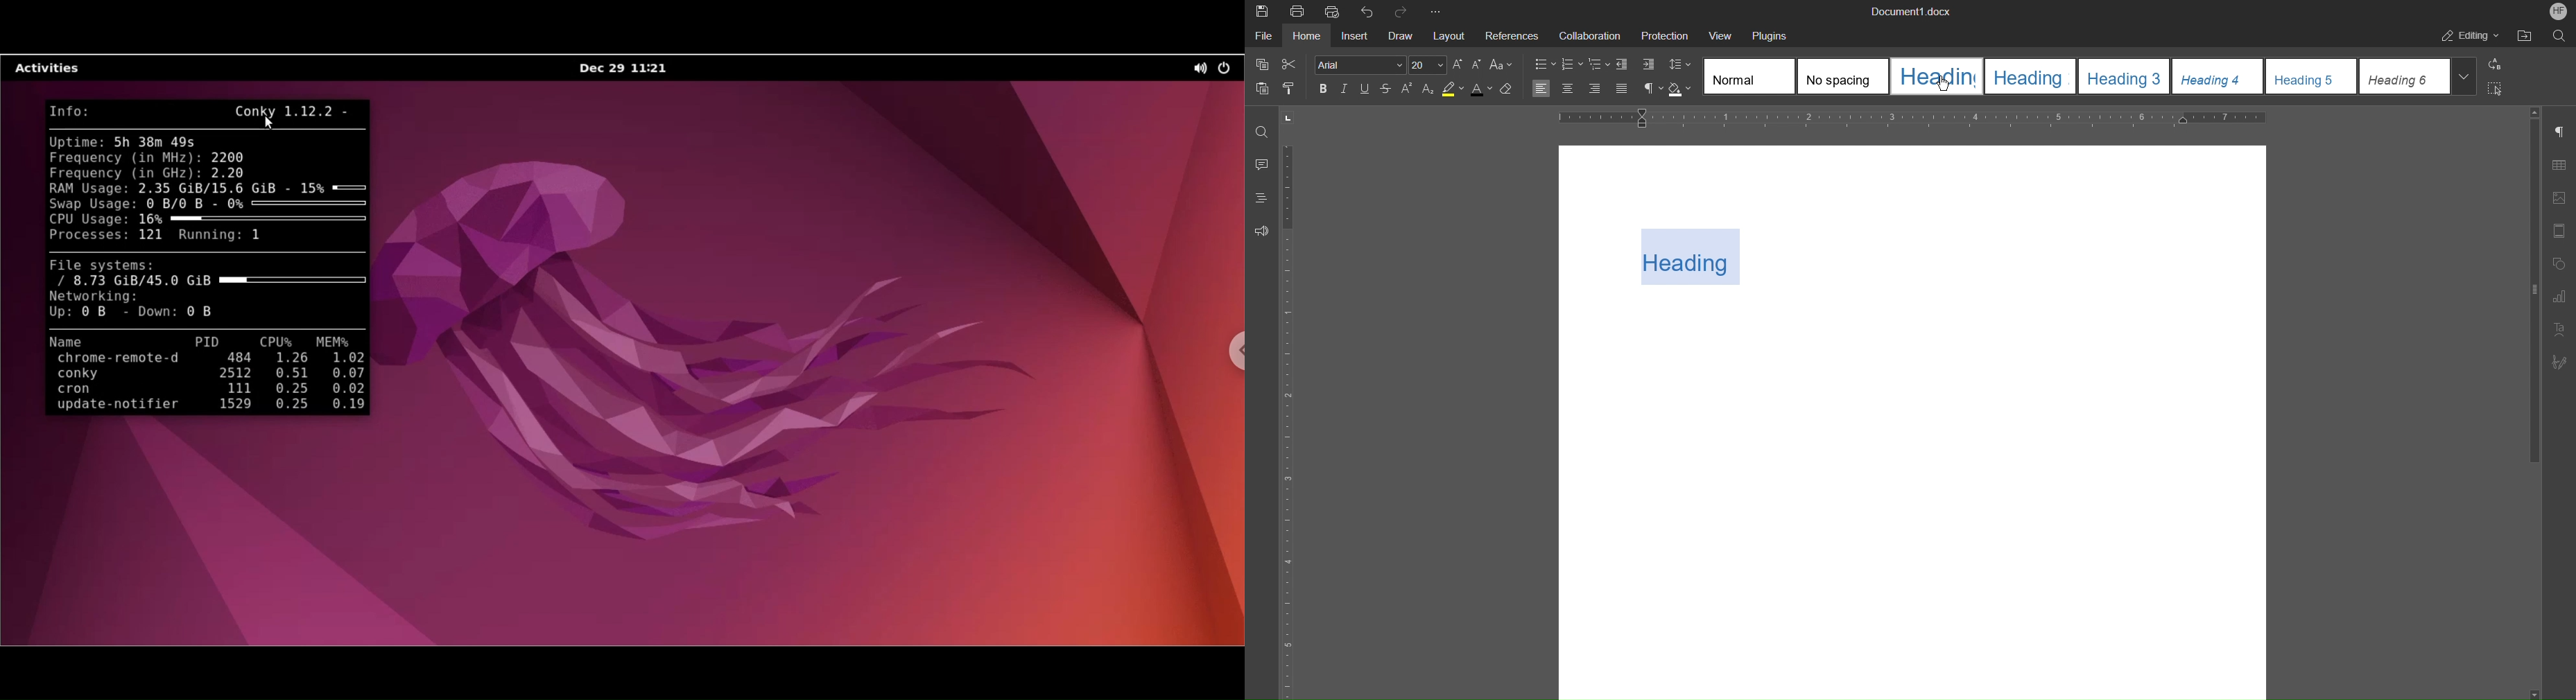 This screenshot has width=2576, height=700. What do you see at coordinates (2538, 110) in the screenshot?
I see `Move up` at bounding box center [2538, 110].